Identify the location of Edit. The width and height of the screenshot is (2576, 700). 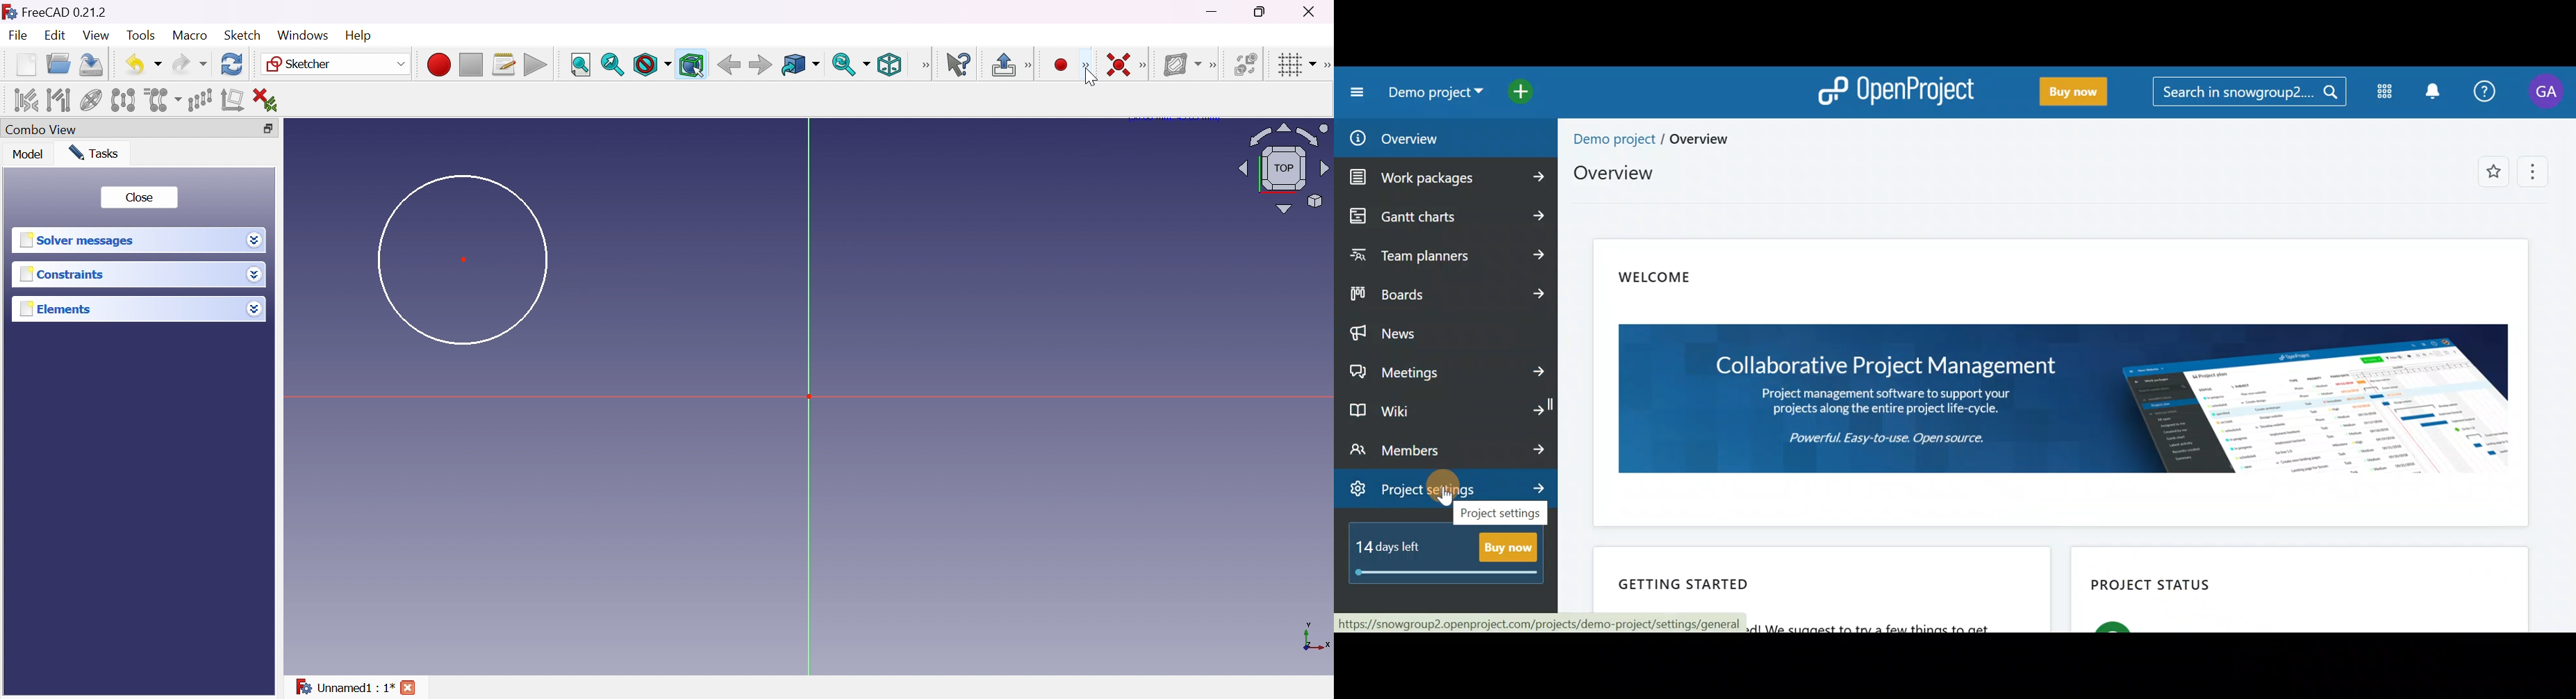
(56, 37).